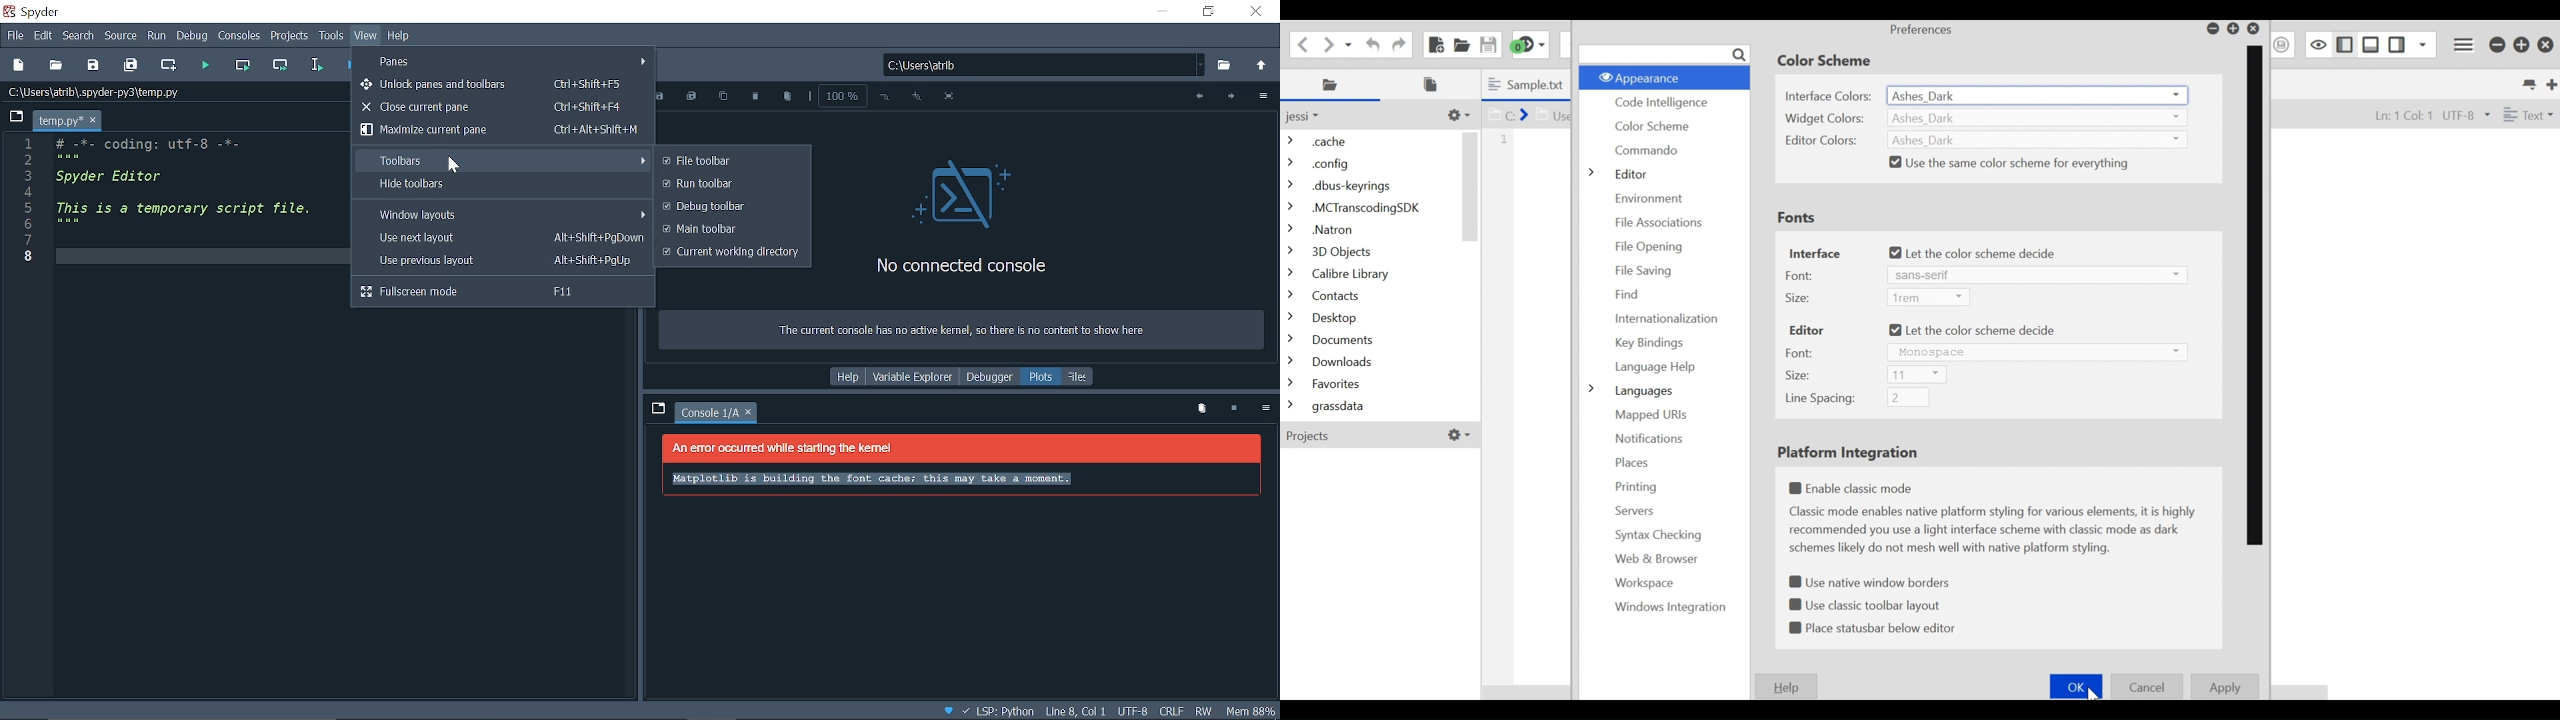 The image size is (2576, 728). Describe the element at coordinates (710, 414) in the screenshot. I see `Current console` at that location.